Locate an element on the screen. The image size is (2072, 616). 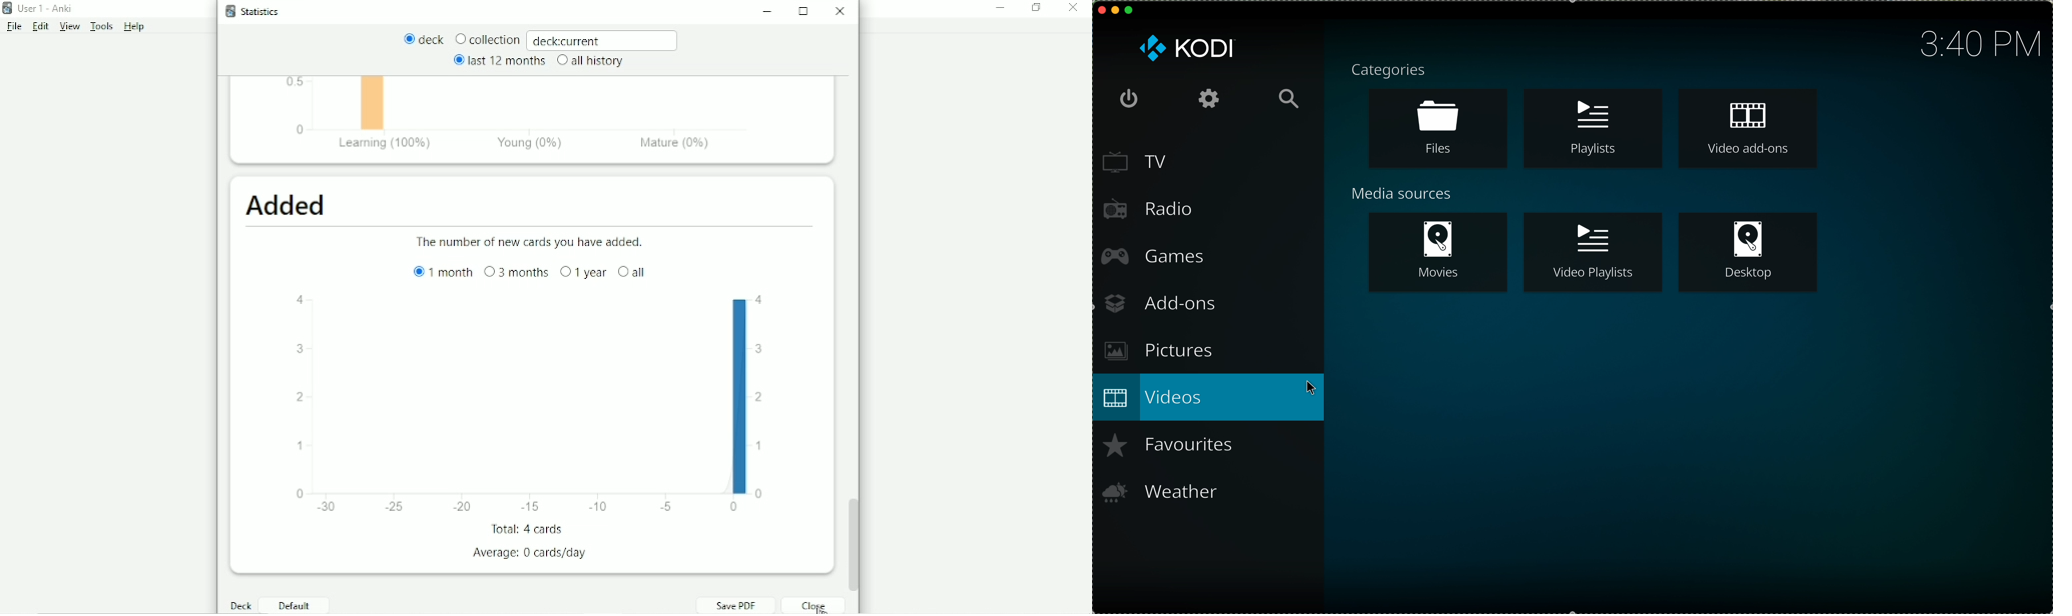
Close is located at coordinates (811, 605).